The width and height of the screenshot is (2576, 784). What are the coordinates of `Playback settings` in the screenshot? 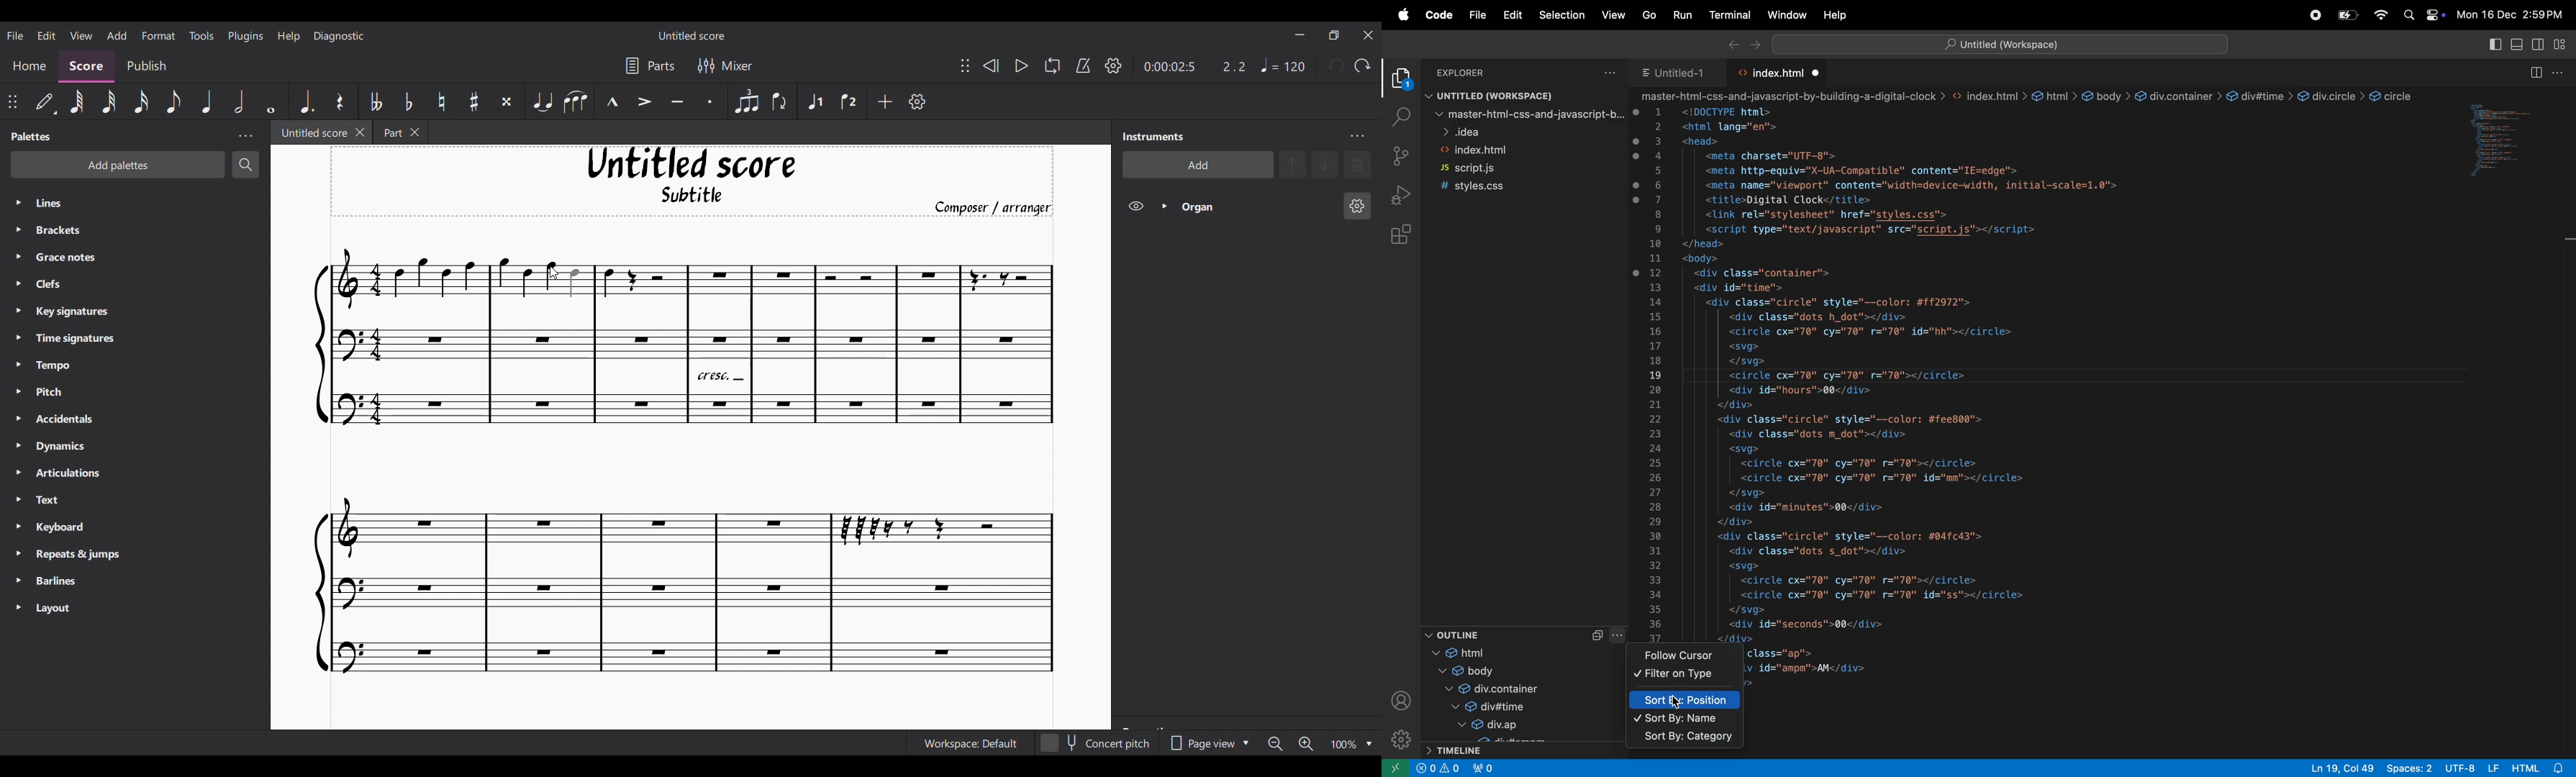 It's located at (1113, 65).